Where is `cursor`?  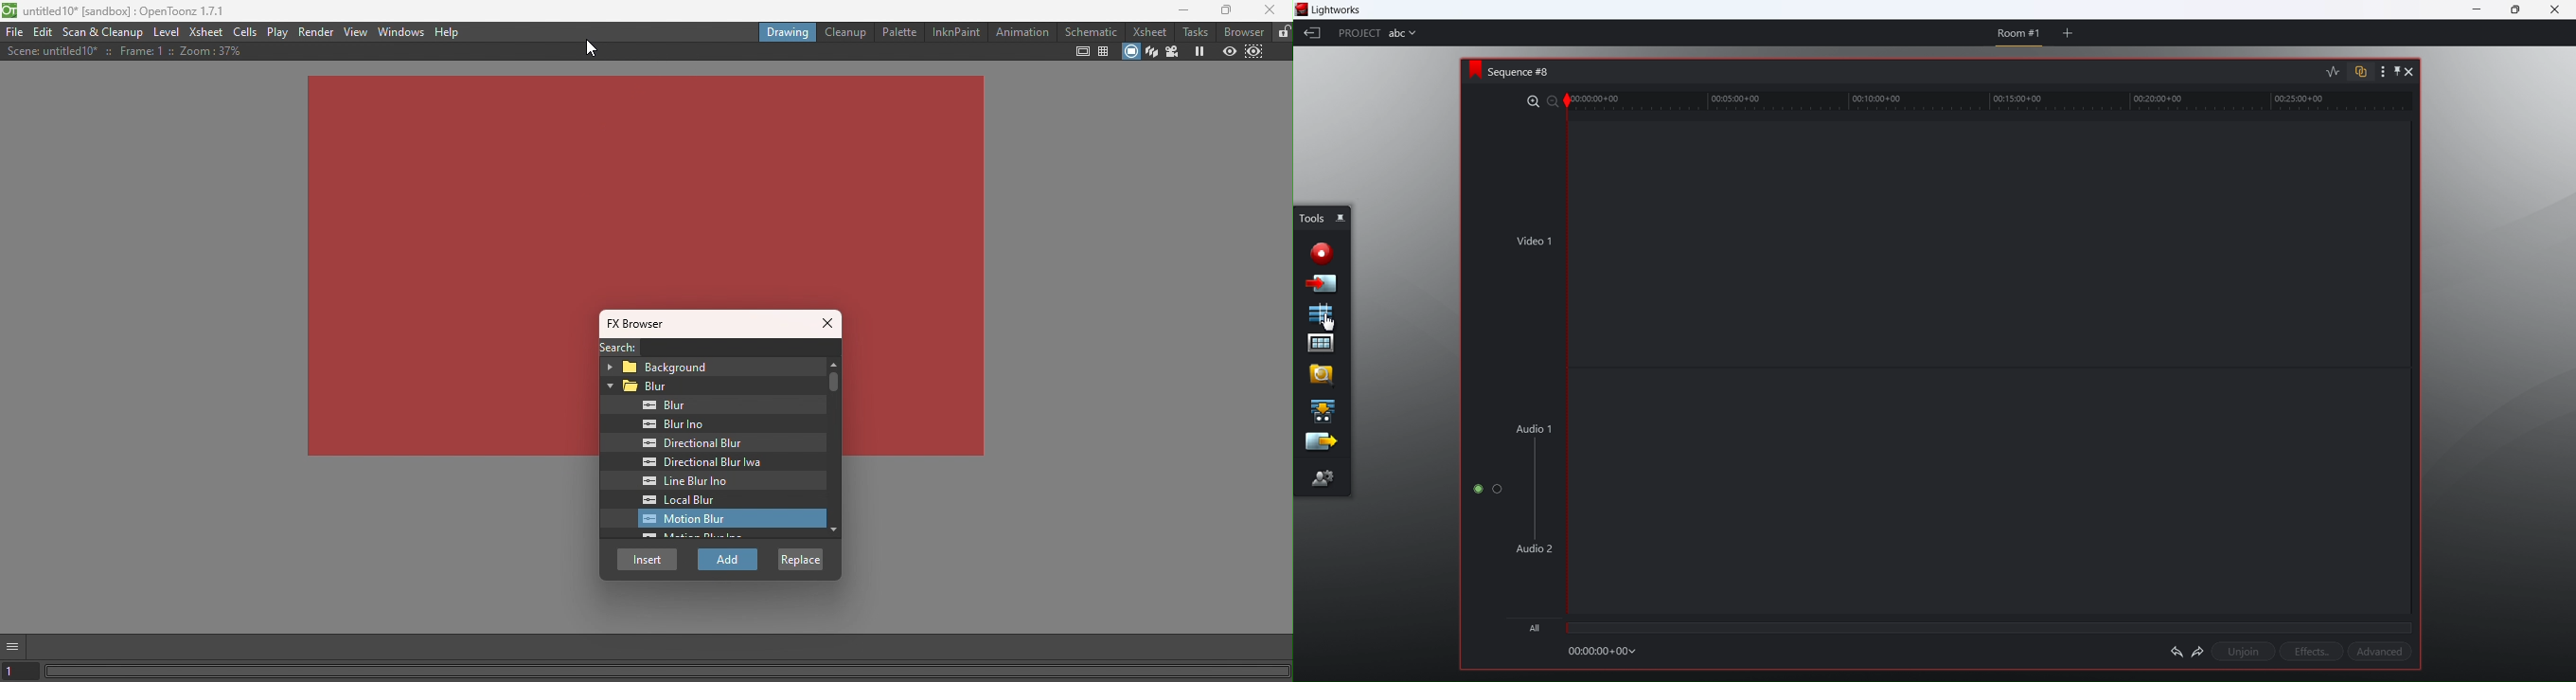
cursor is located at coordinates (591, 49).